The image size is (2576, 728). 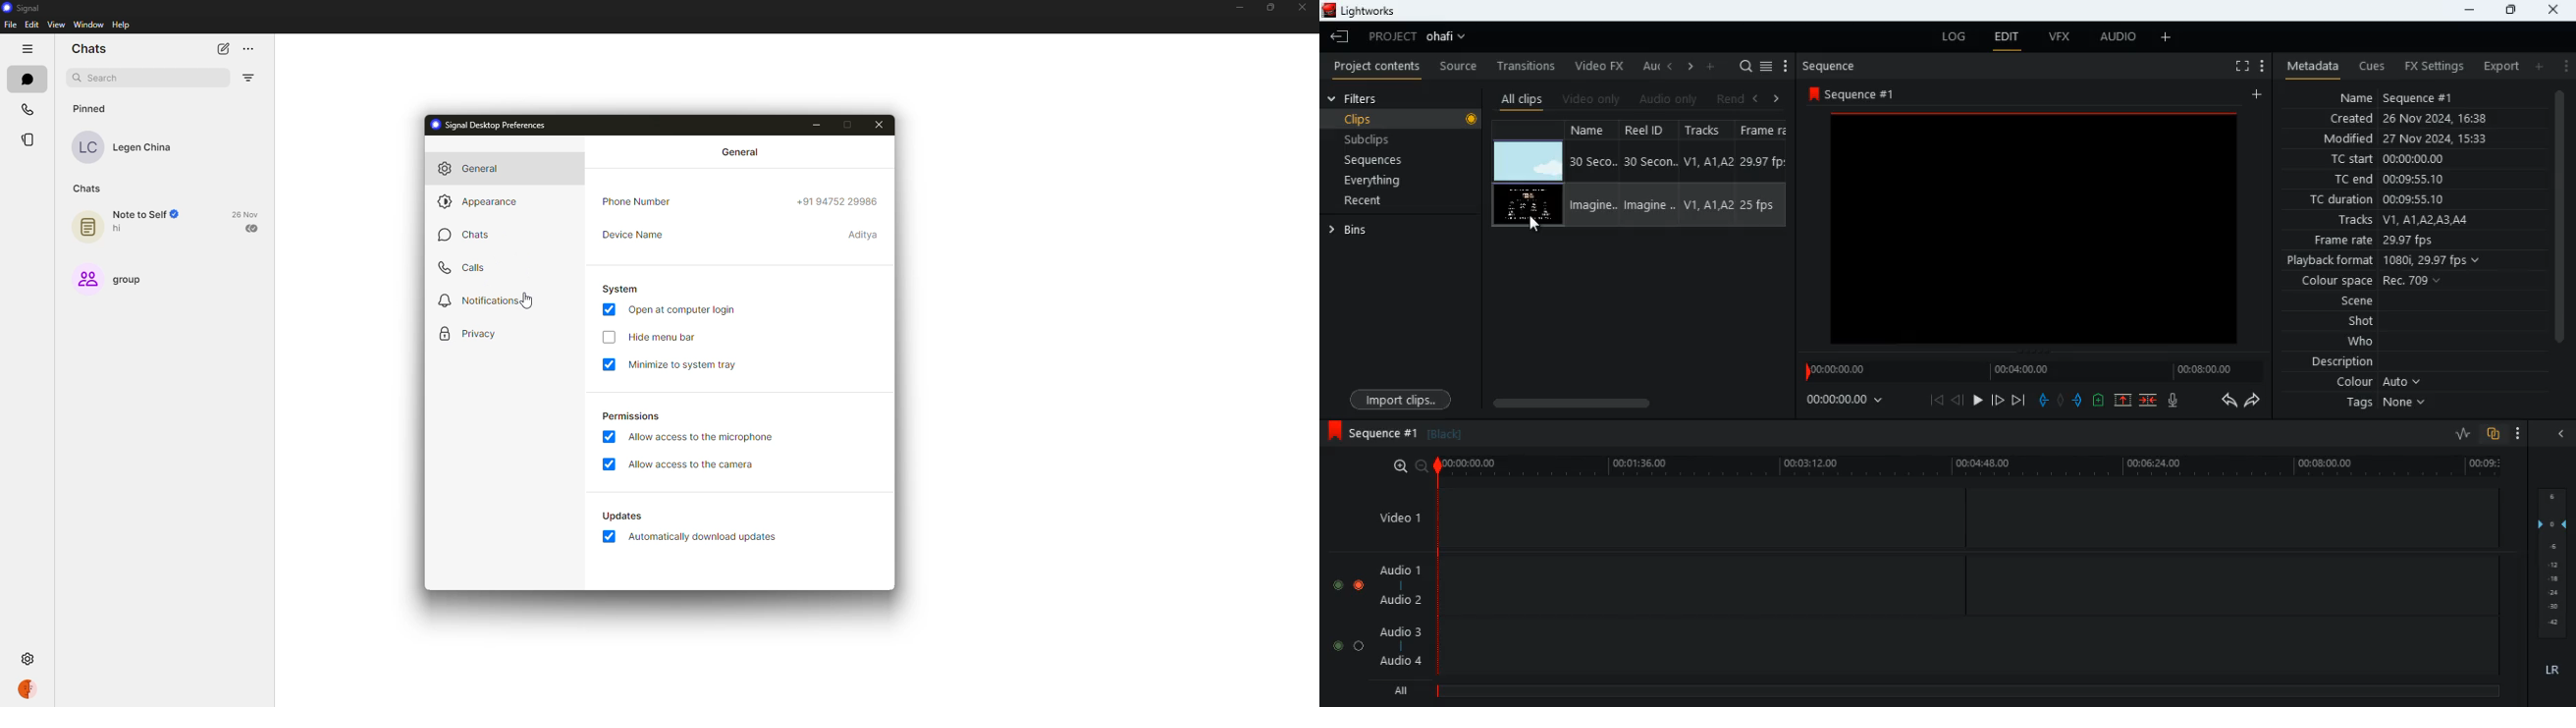 I want to click on Frame Rate, so click(x=1761, y=205).